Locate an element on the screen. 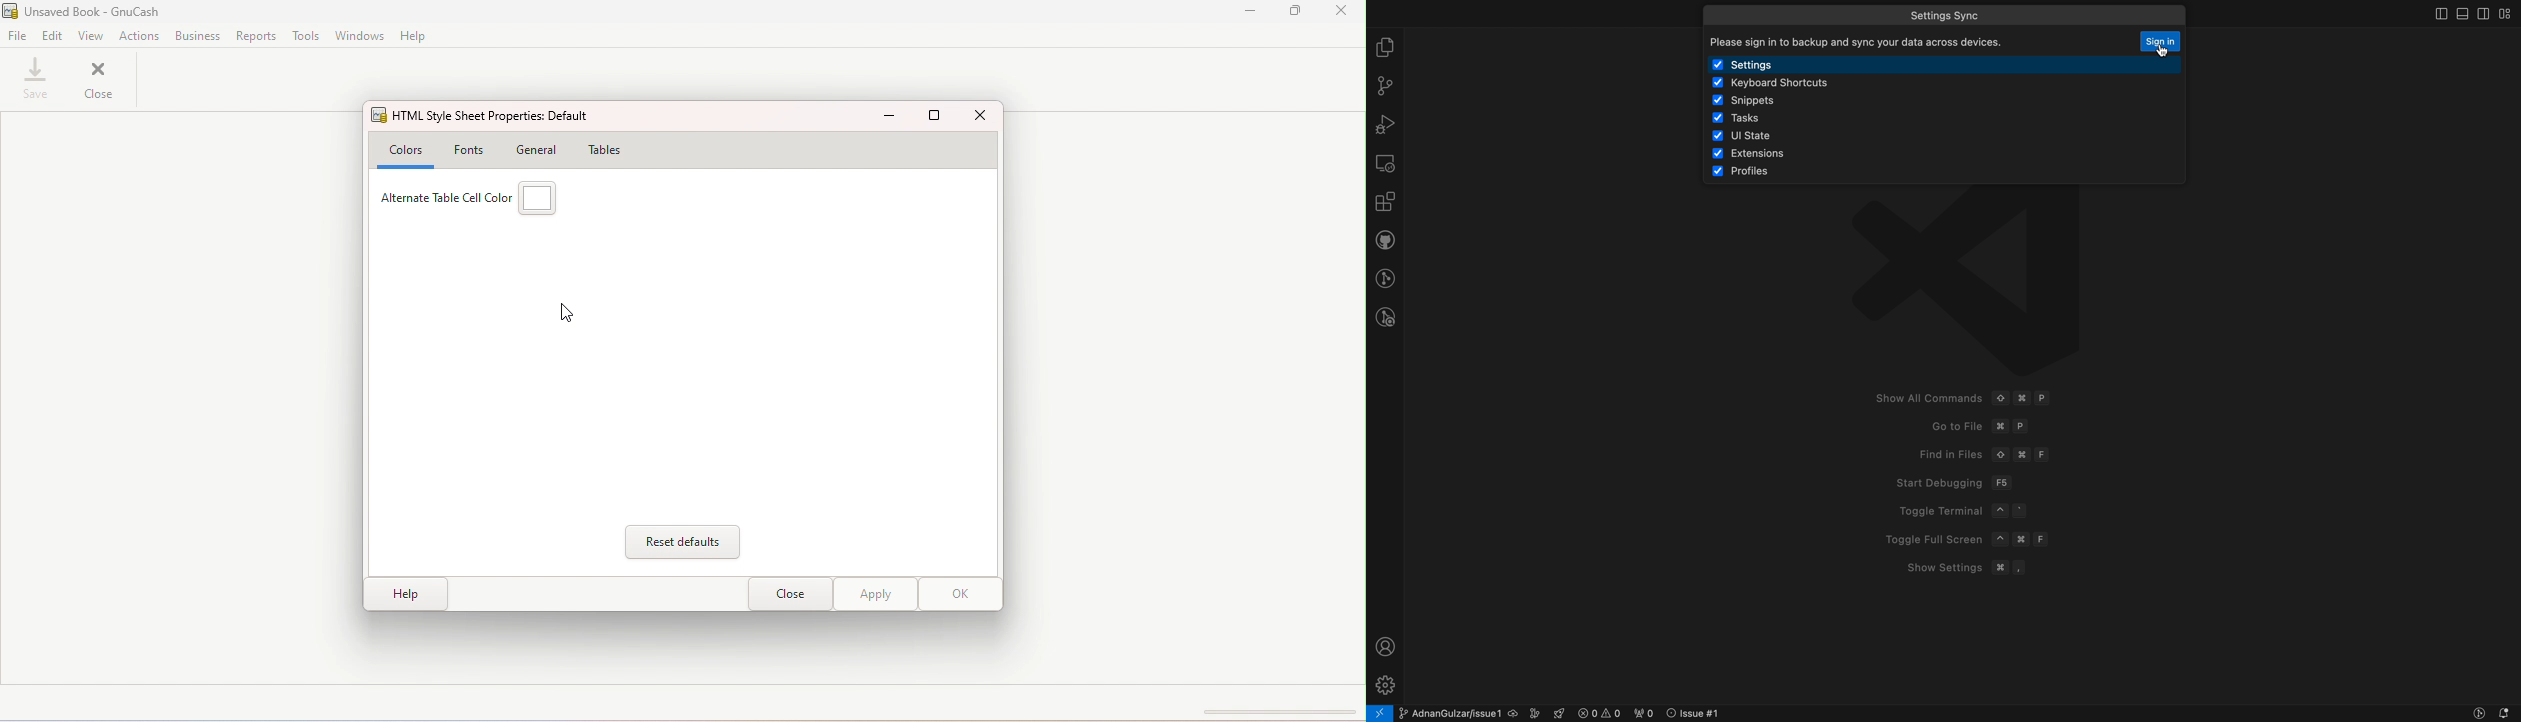 This screenshot has width=2548, height=728. Alternate table color is located at coordinates (447, 199).